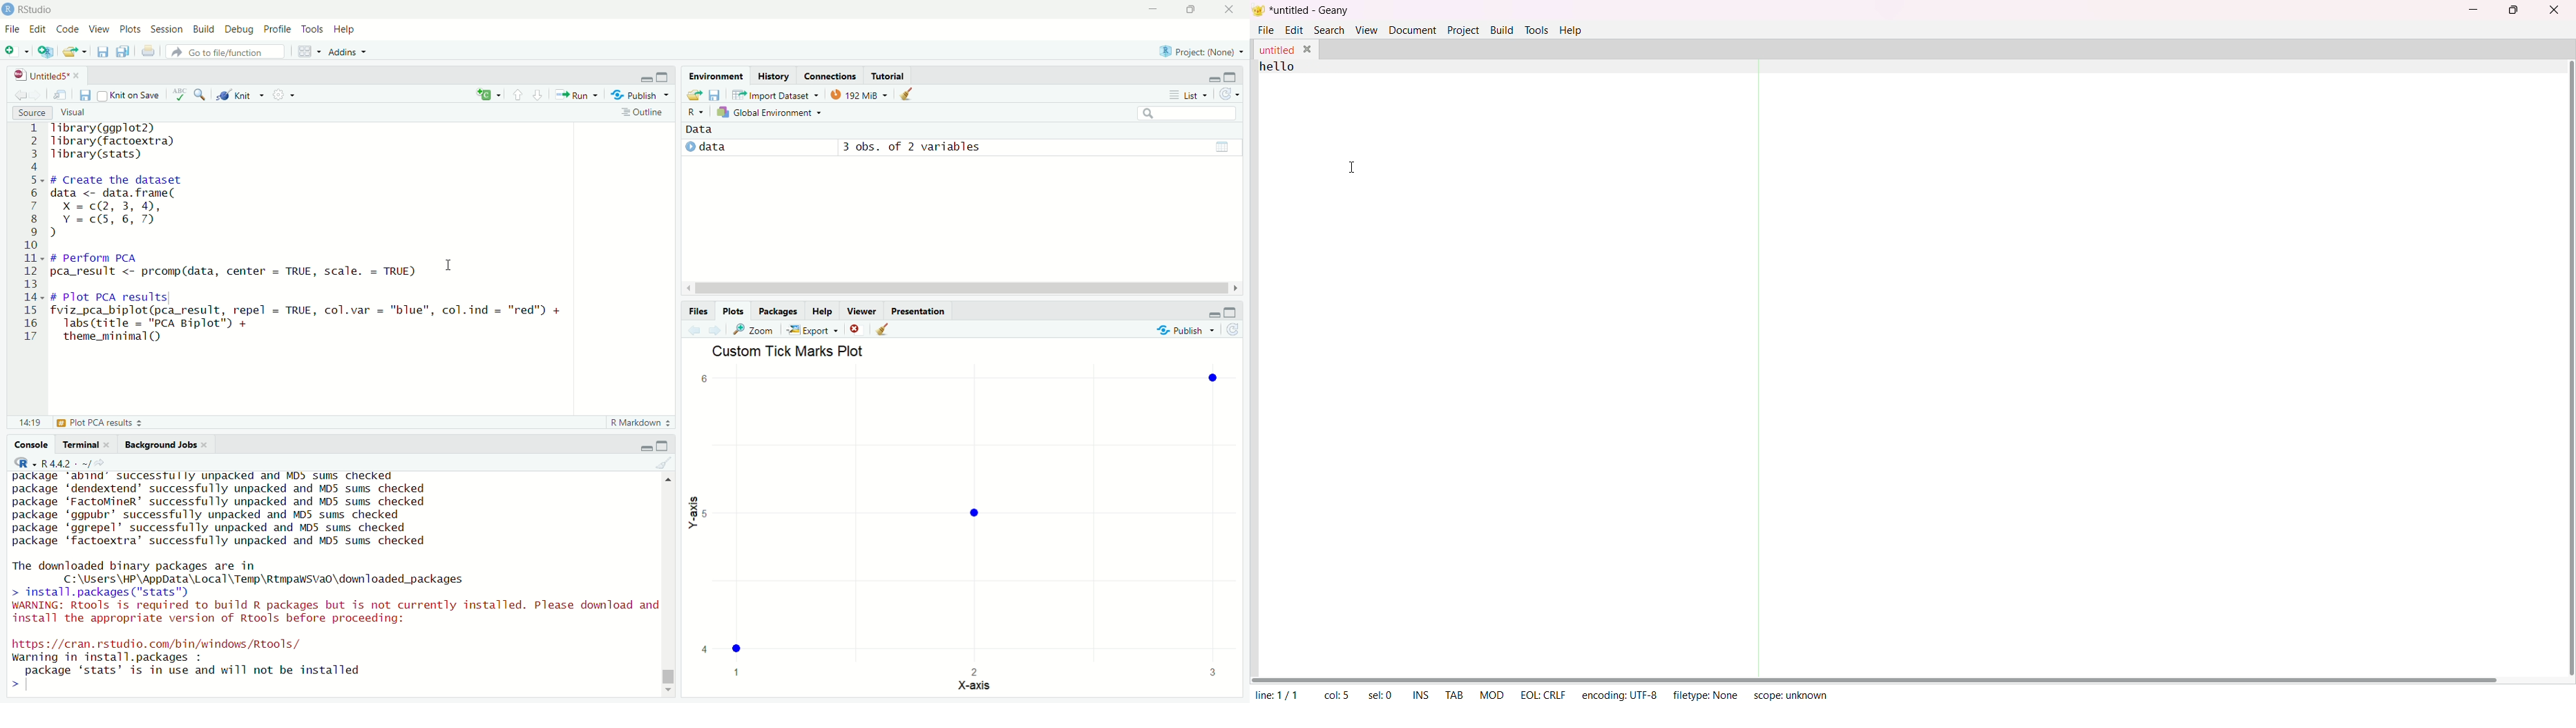 This screenshot has width=2576, height=728. I want to click on View, so click(100, 30).